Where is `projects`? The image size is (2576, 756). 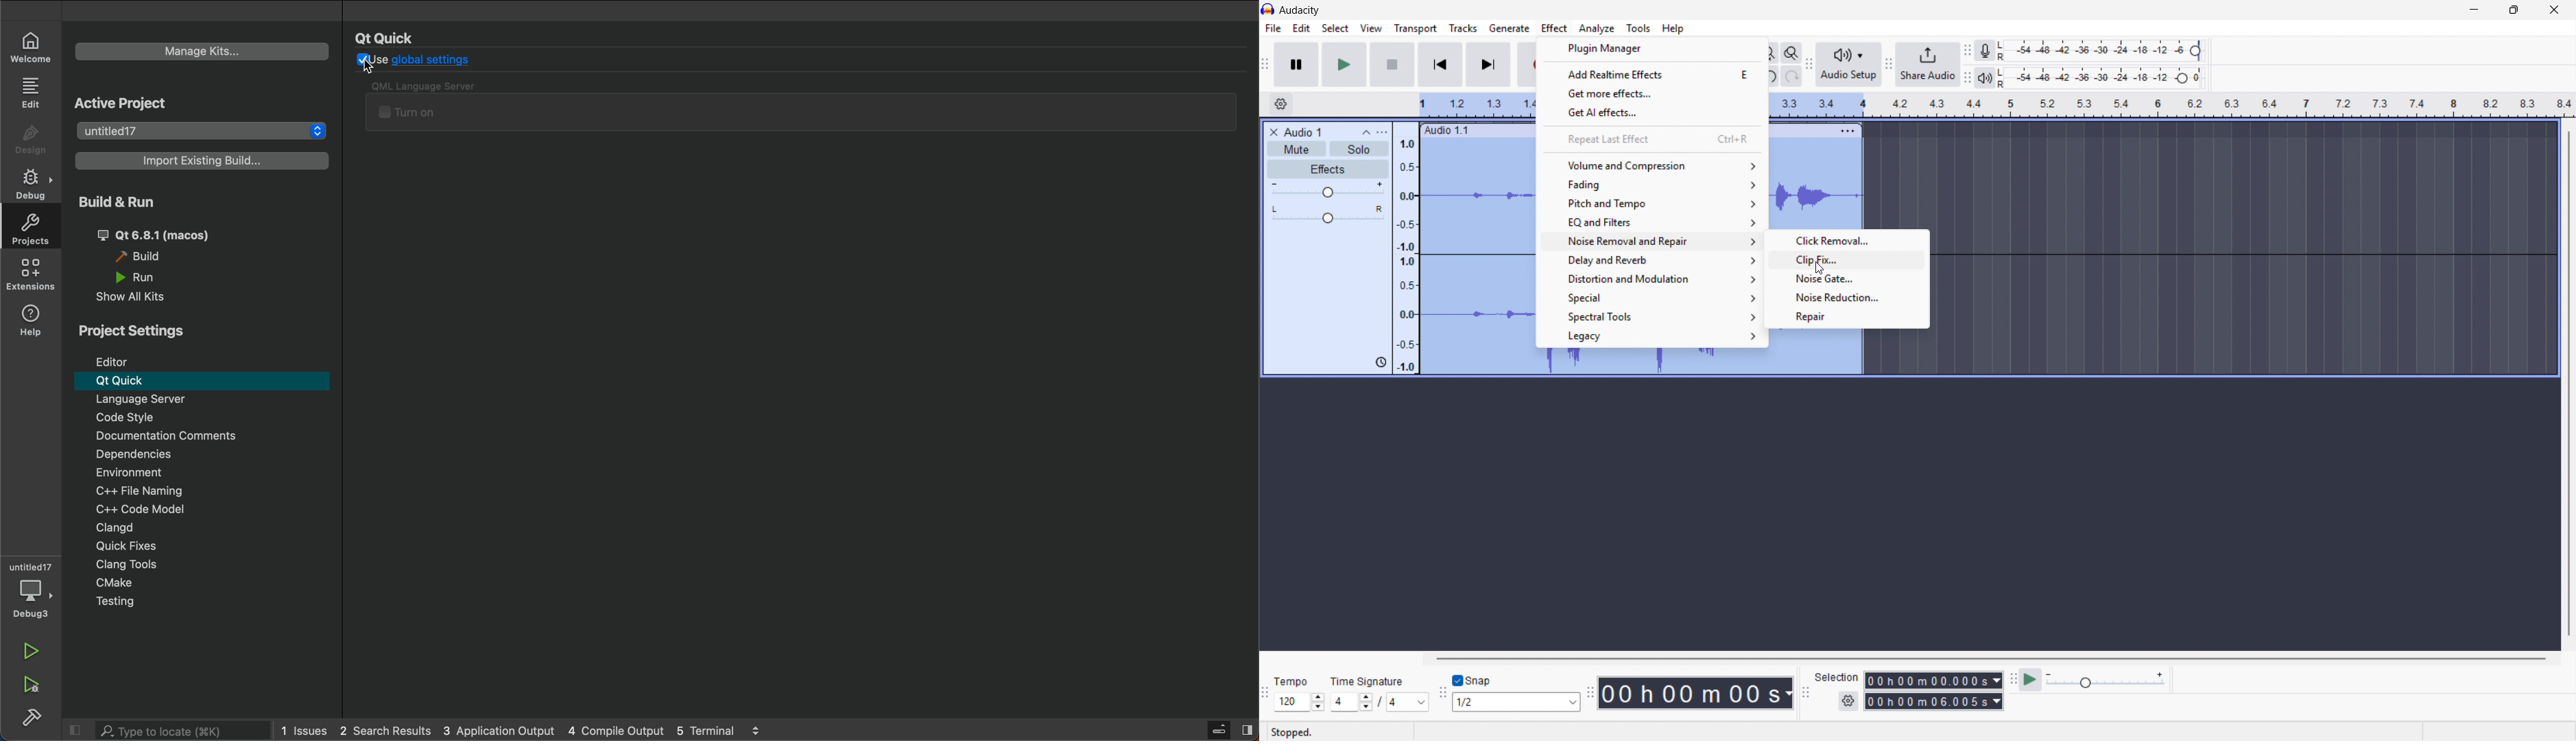 projects is located at coordinates (31, 231).